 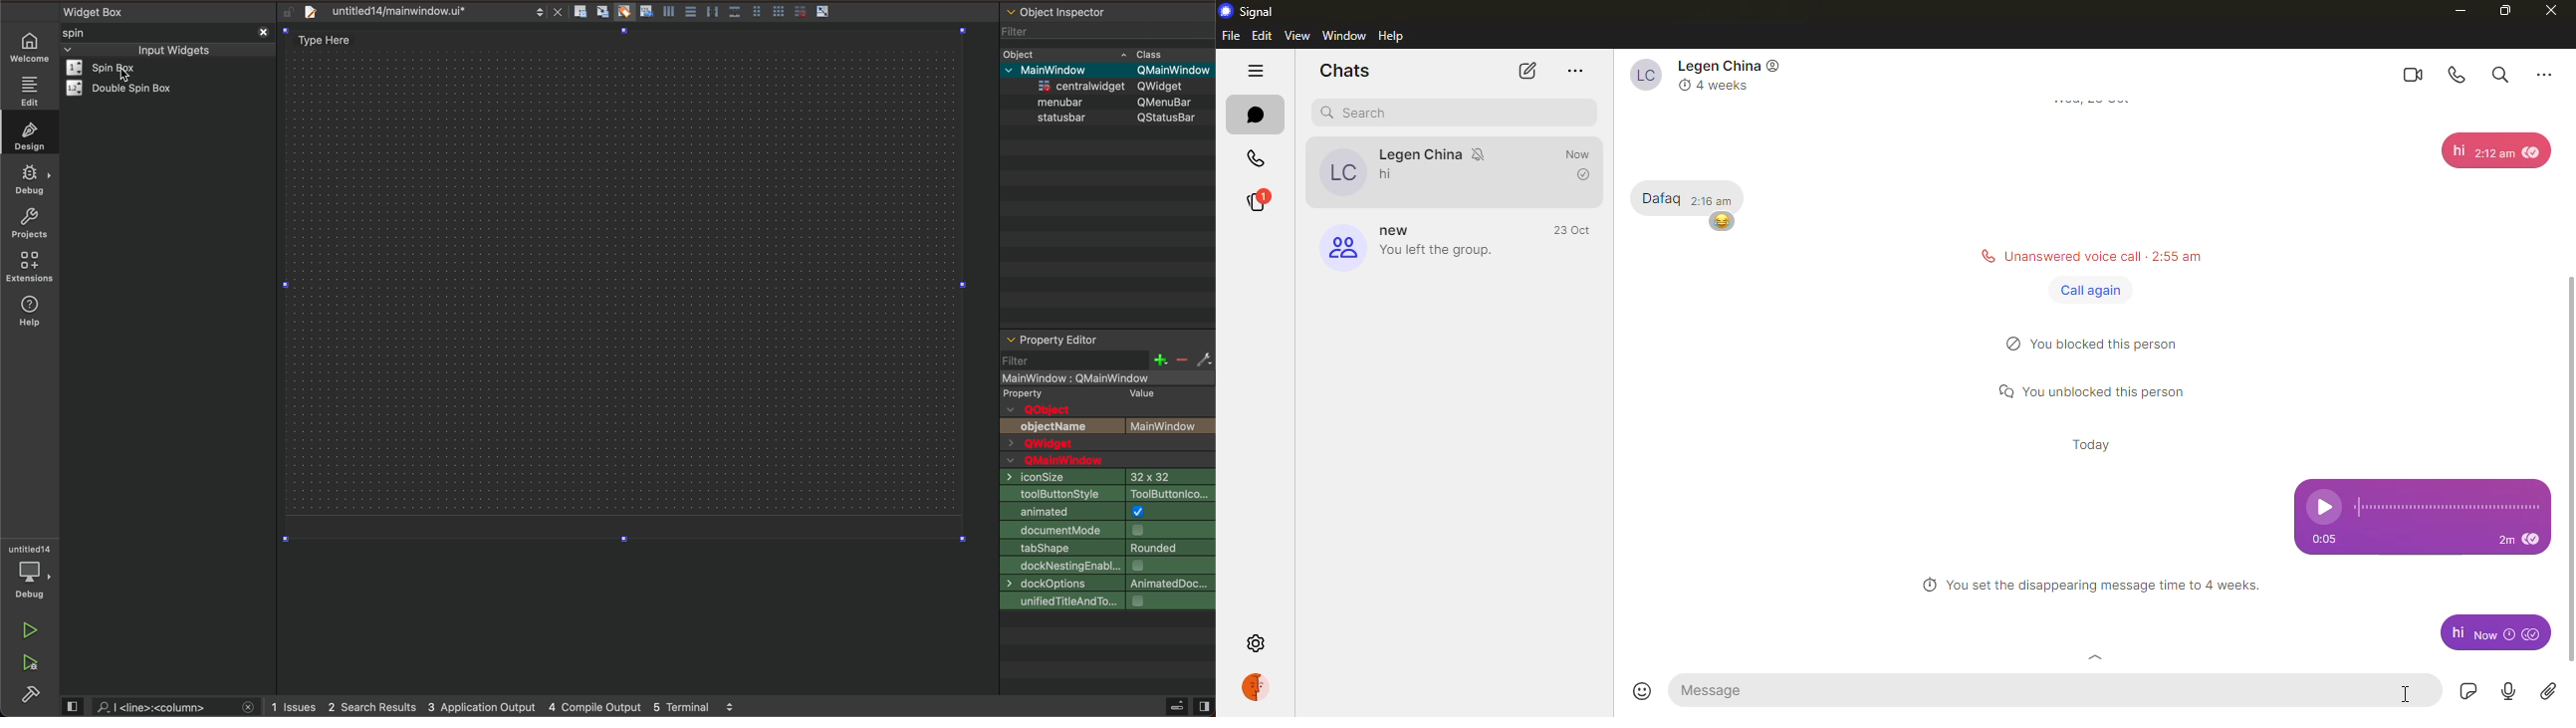 What do you see at coordinates (1108, 529) in the screenshot?
I see `document mode` at bounding box center [1108, 529].